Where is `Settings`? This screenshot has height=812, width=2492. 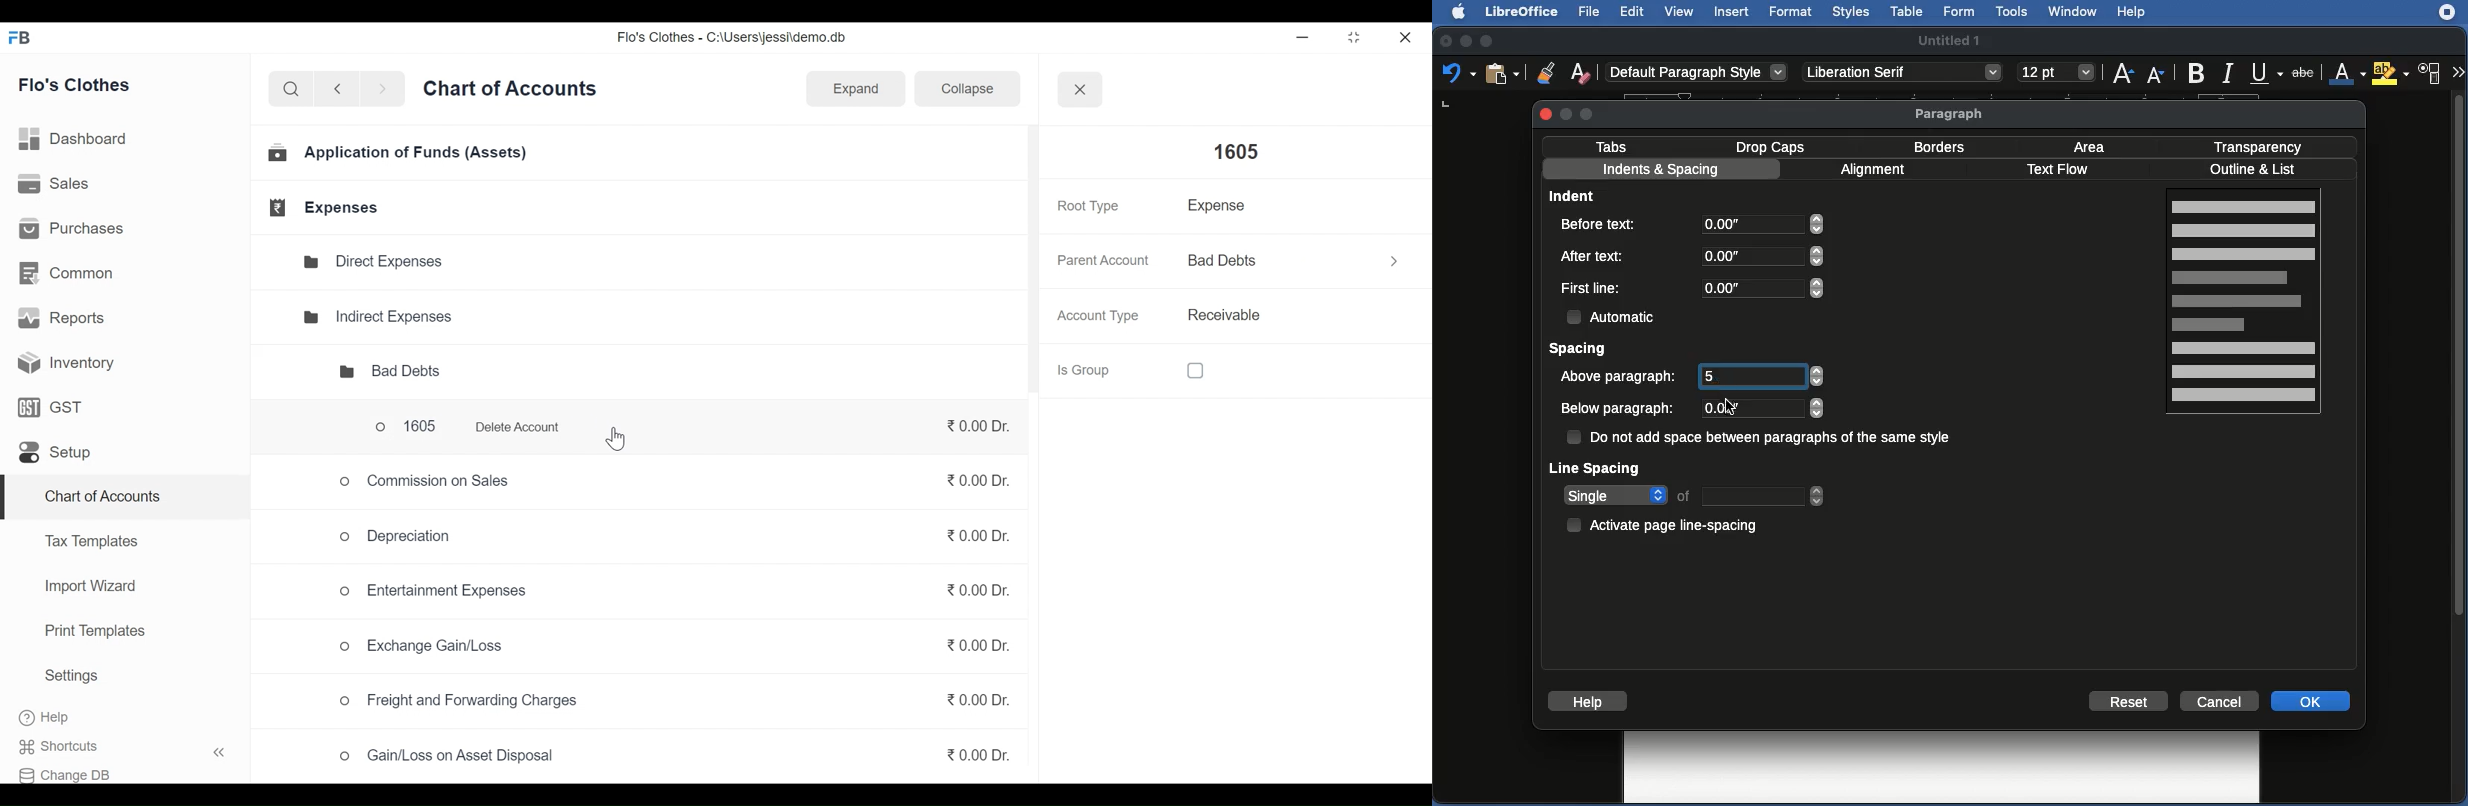 Settings is located at coordinates (71, 678).